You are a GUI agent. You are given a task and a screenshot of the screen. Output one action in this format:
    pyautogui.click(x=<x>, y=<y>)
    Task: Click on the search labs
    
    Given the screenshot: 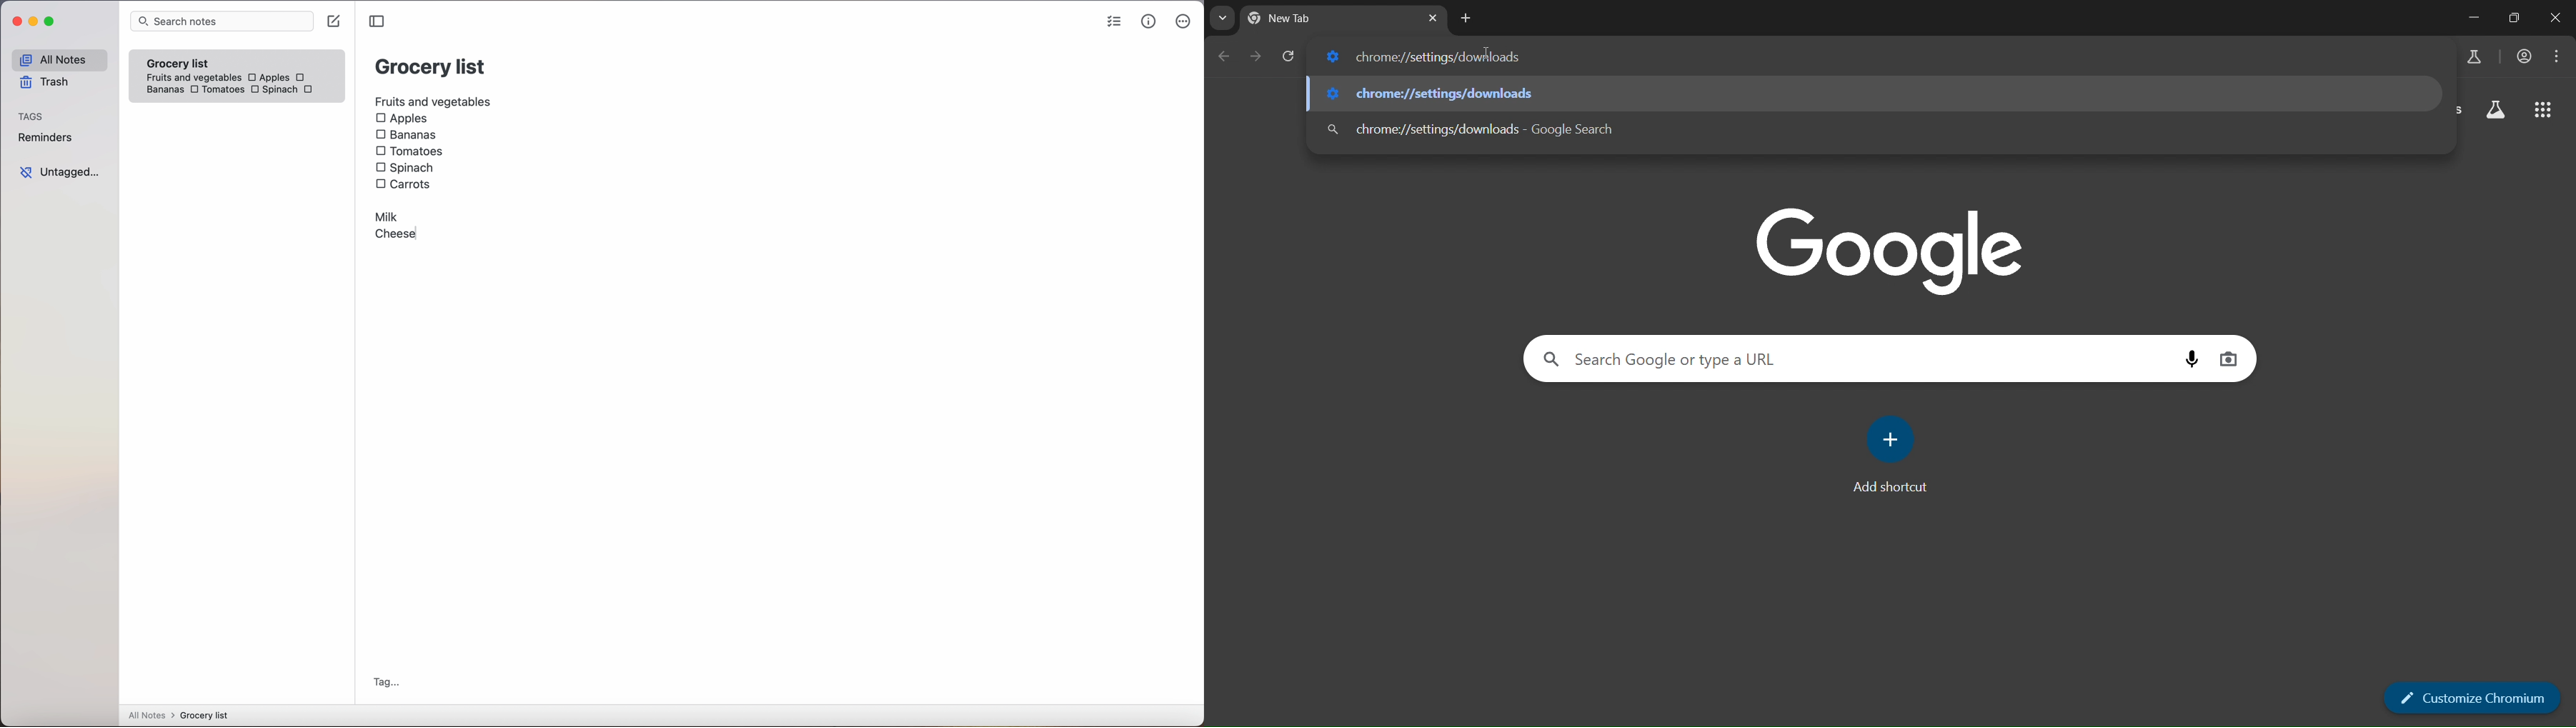 What is the action you would take?
    pyautogui.click(x=2495, y=109)
    